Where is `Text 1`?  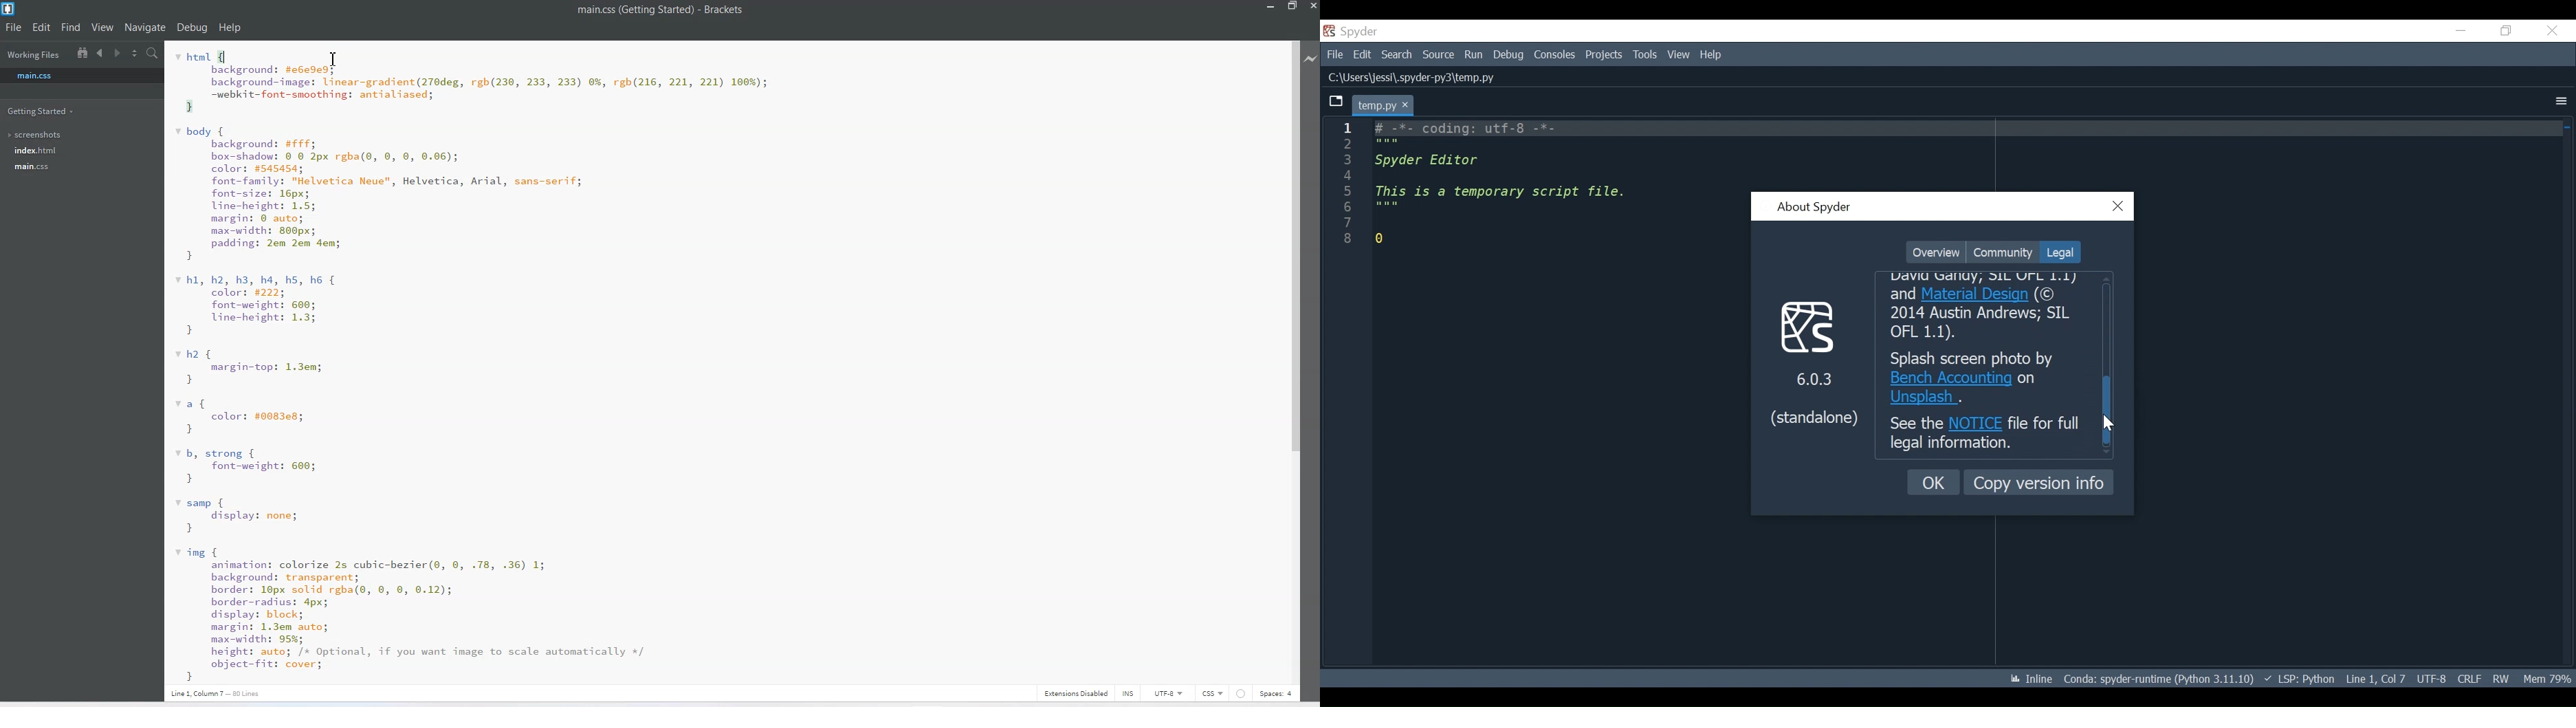
Text 1 is located at coordinates (661, 10).